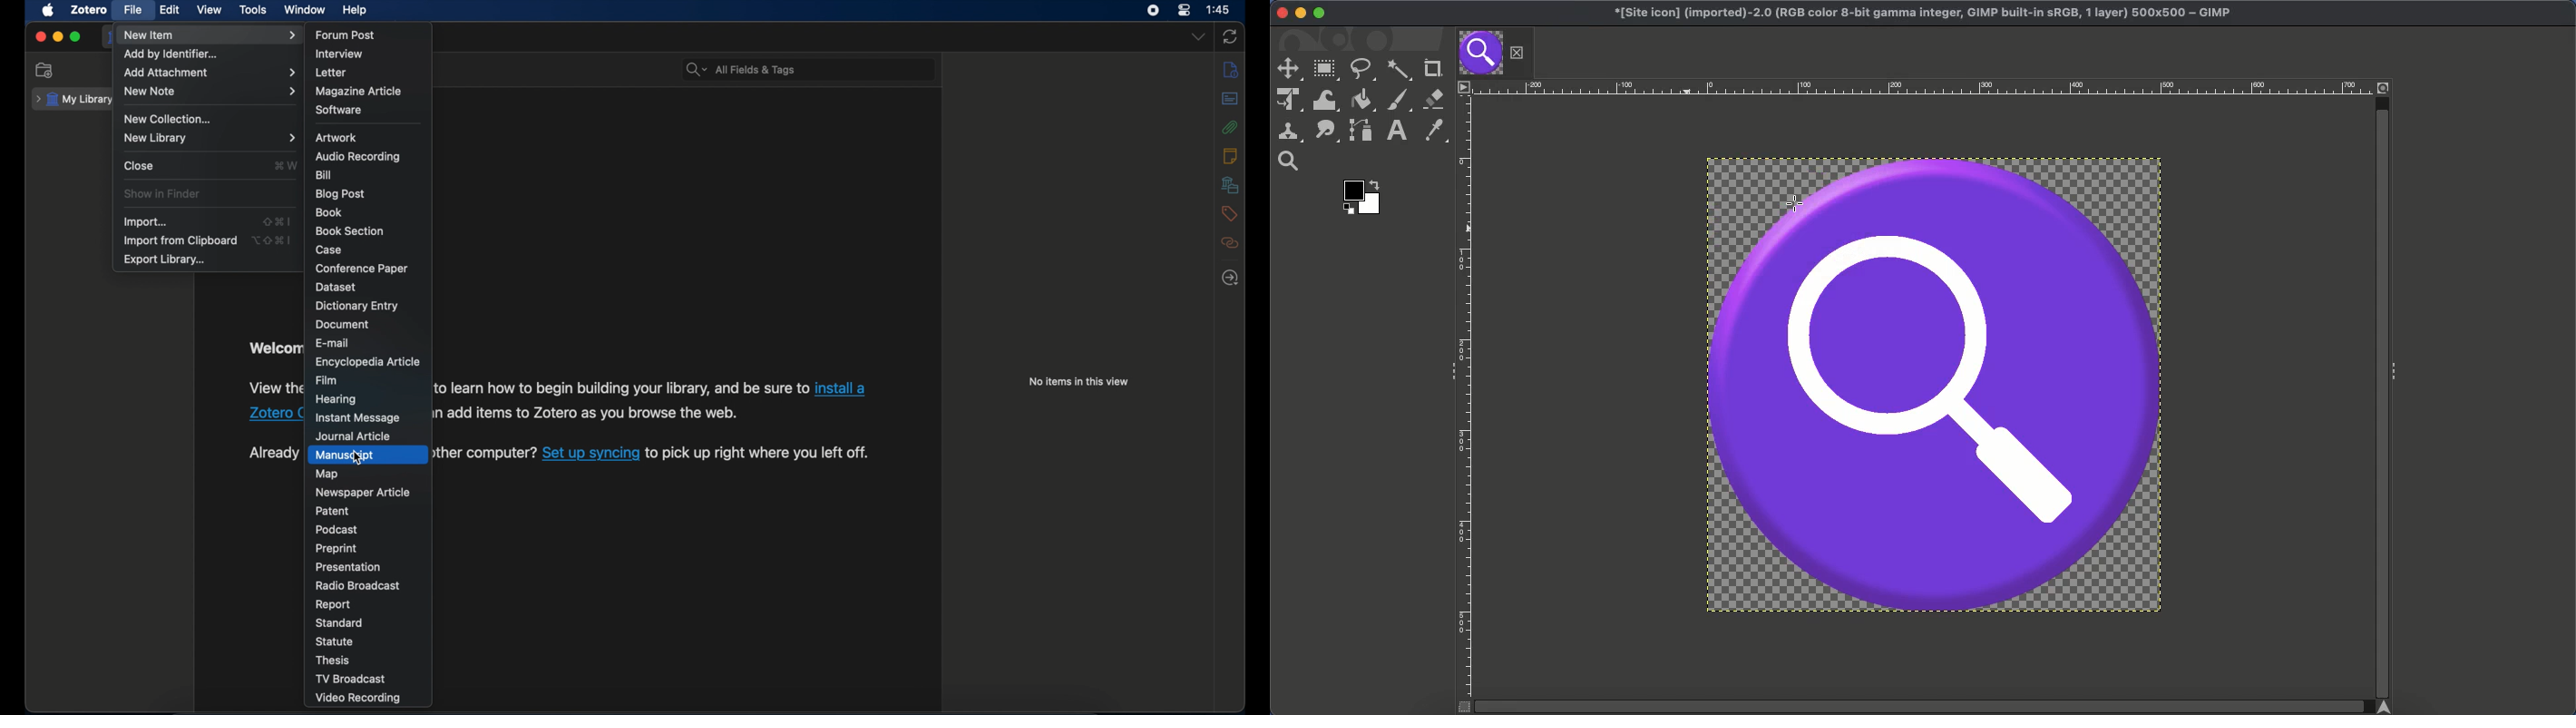 Image resolution: width=2576 pixels, height=728 pixels. I want to click on new collection, so click(169, 119).